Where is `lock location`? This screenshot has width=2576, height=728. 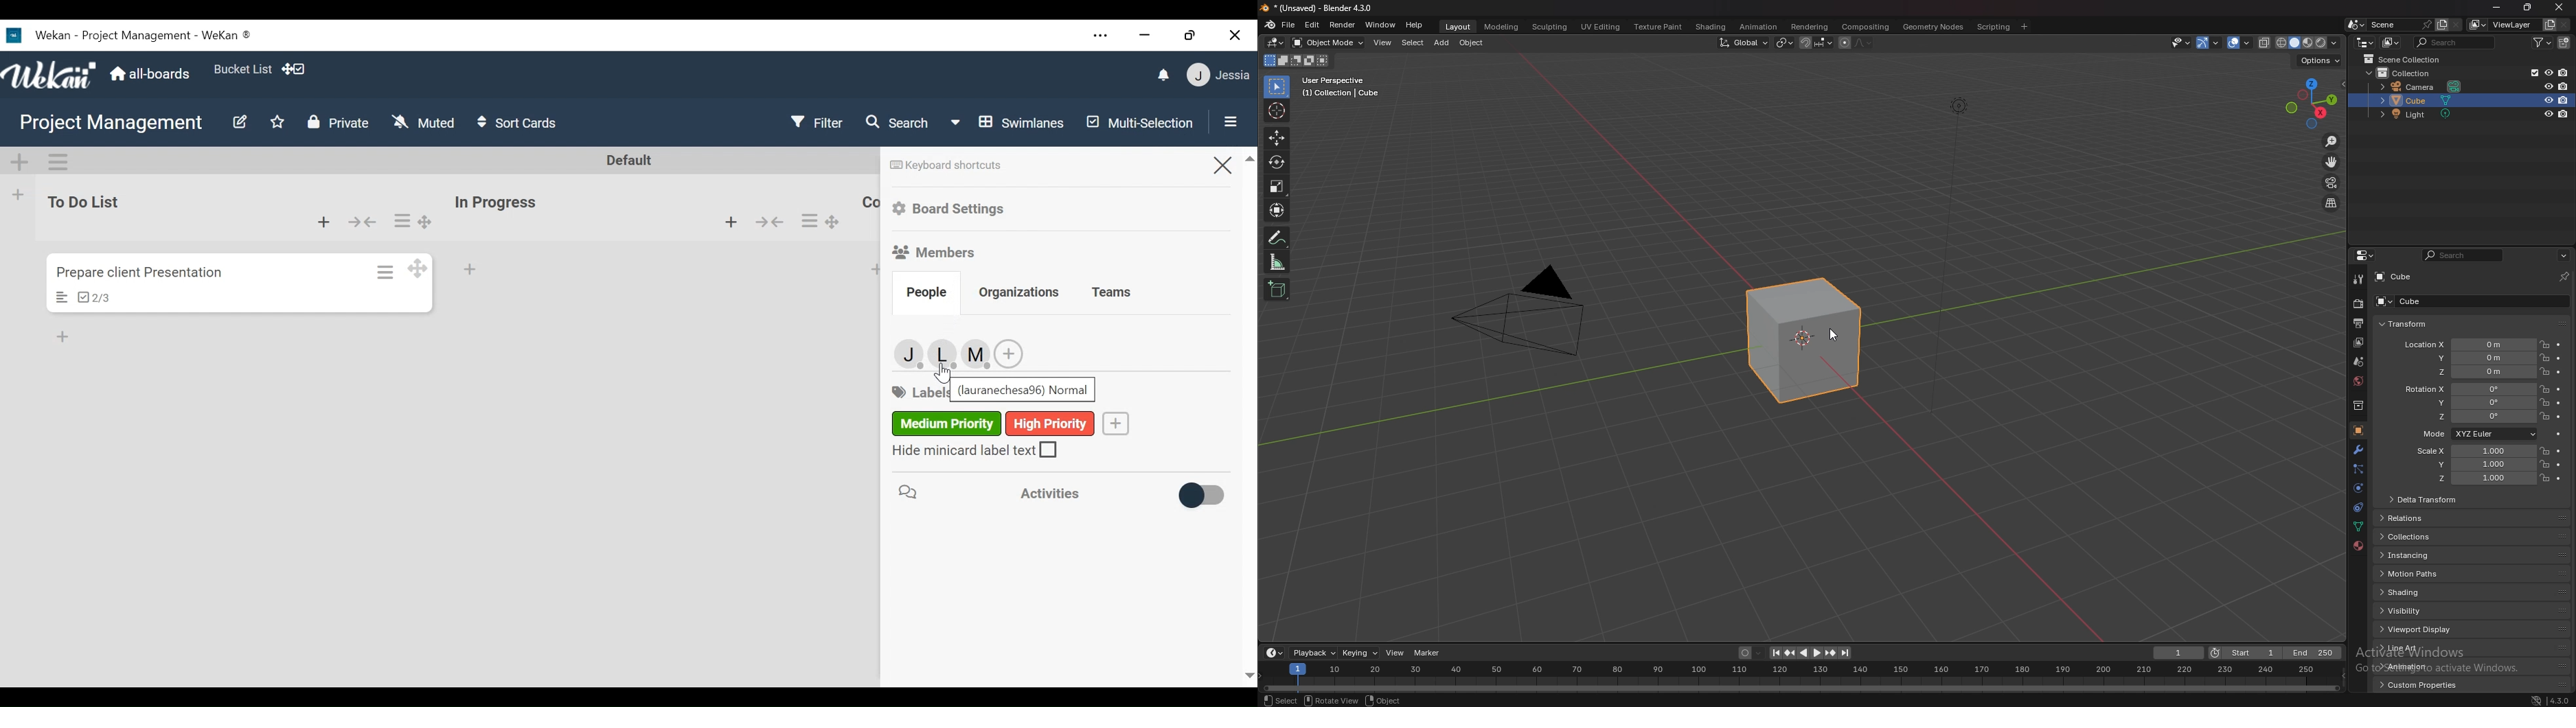 lock location is located at coordinates (2544, 358).